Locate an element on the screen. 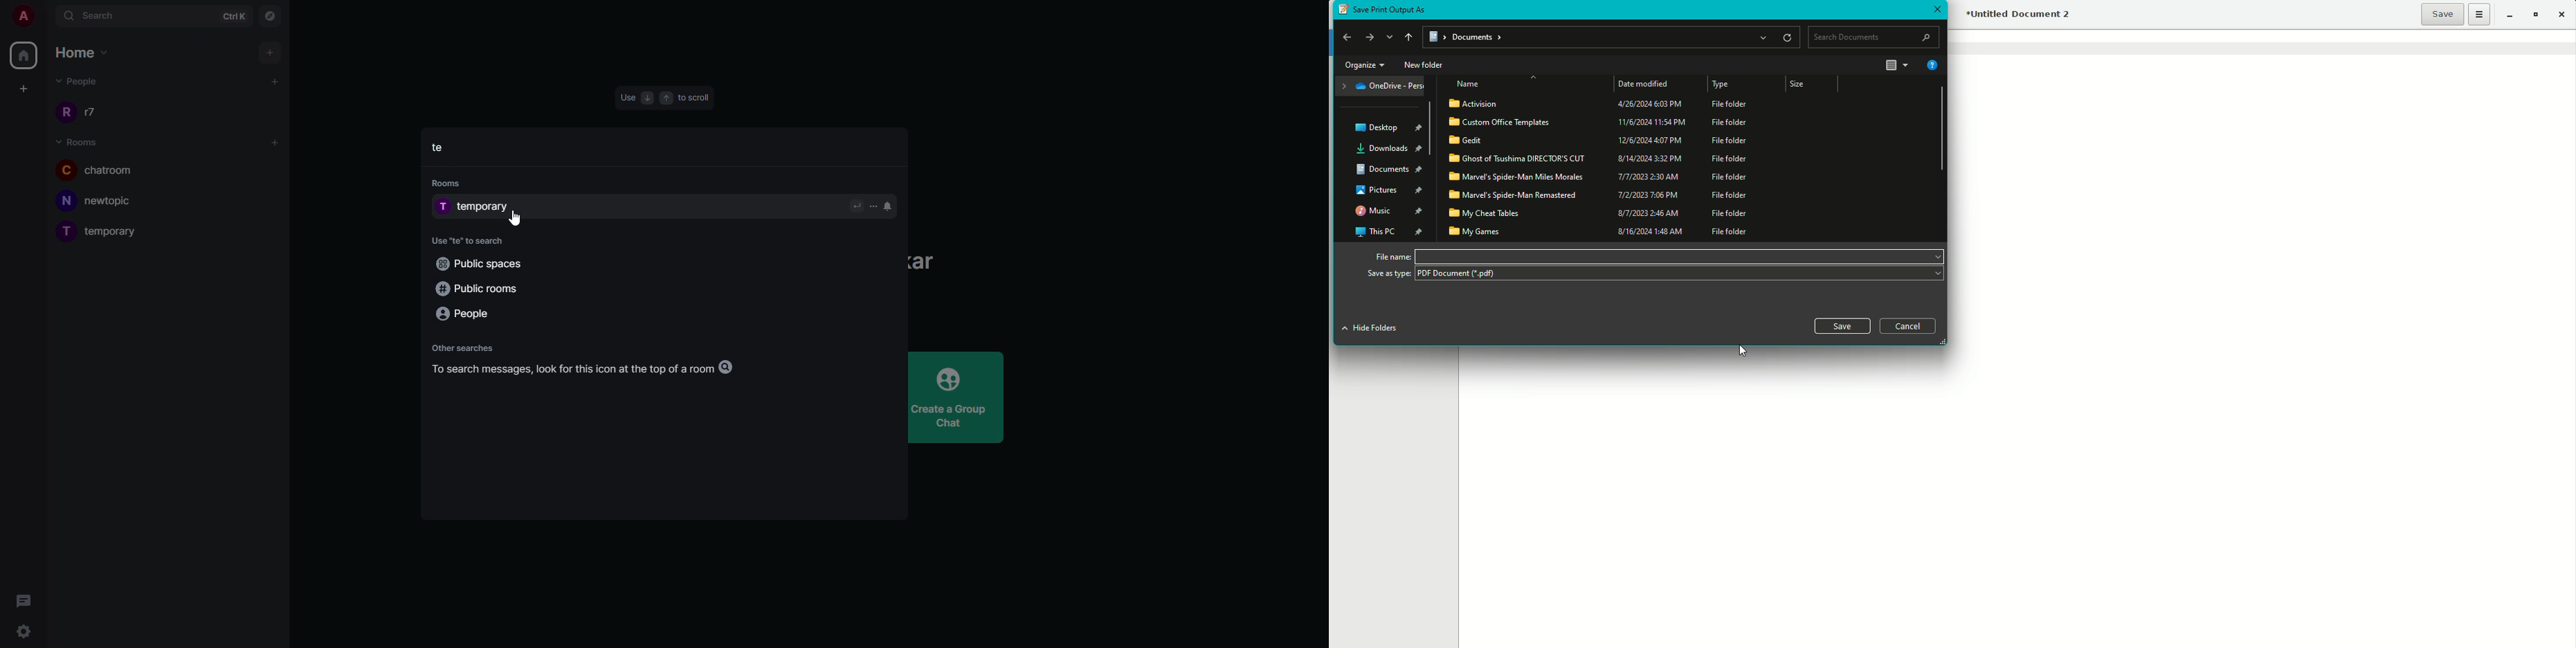 Image resolution: width=2576 pixels, height=672 pixels. Gedit is located at coordinates (1600, 140).